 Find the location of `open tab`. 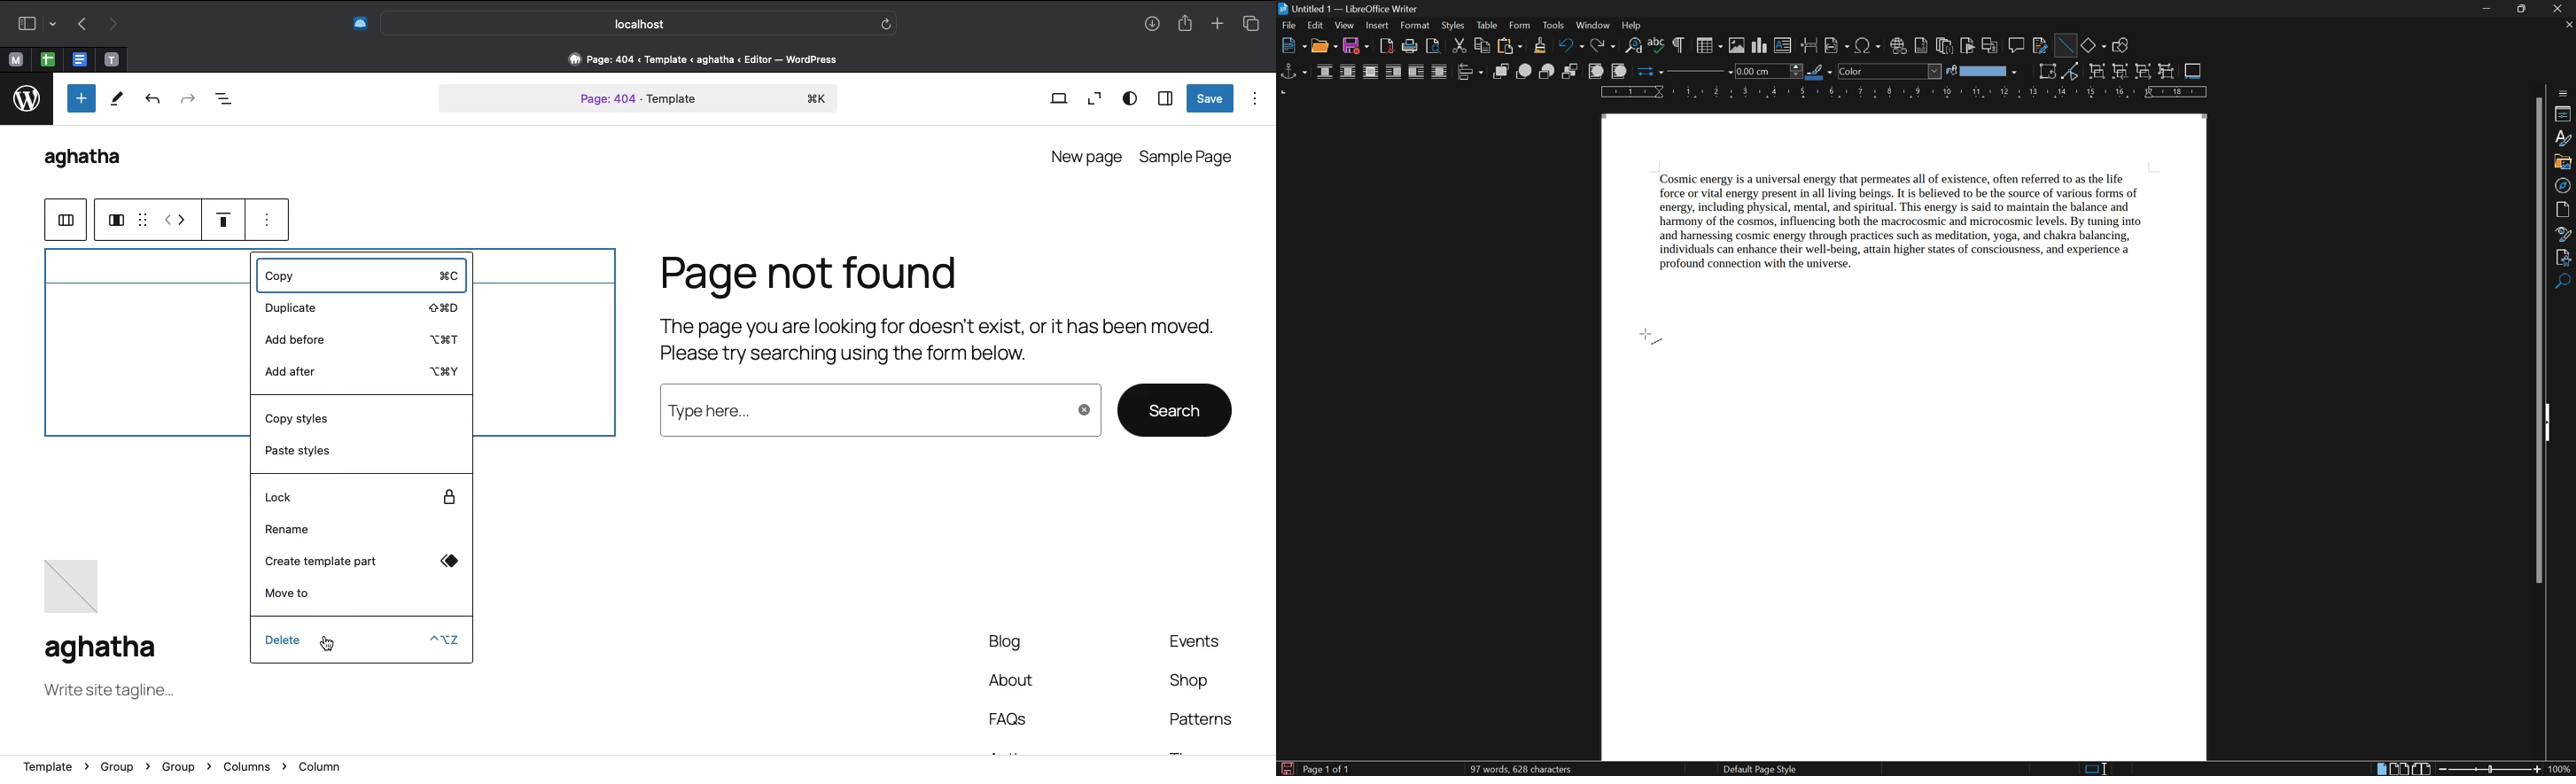

open tab is located at coordinates (112, 60).